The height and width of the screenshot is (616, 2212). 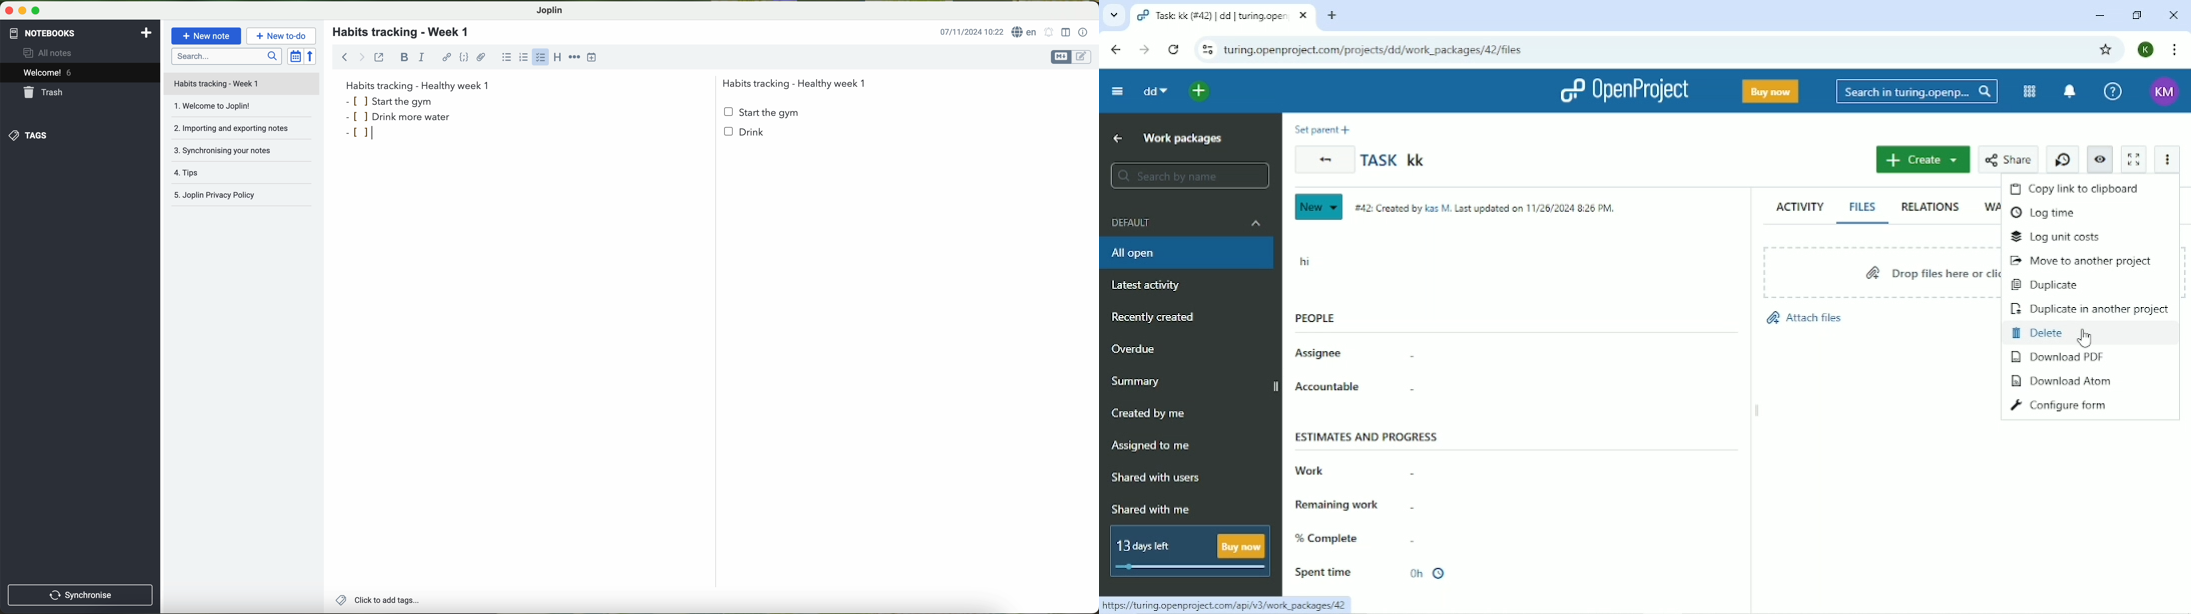 What do you see at coordinates (79, 596) in the screenshot?
I see `synchronnise button` at bounding box center [79, 596].